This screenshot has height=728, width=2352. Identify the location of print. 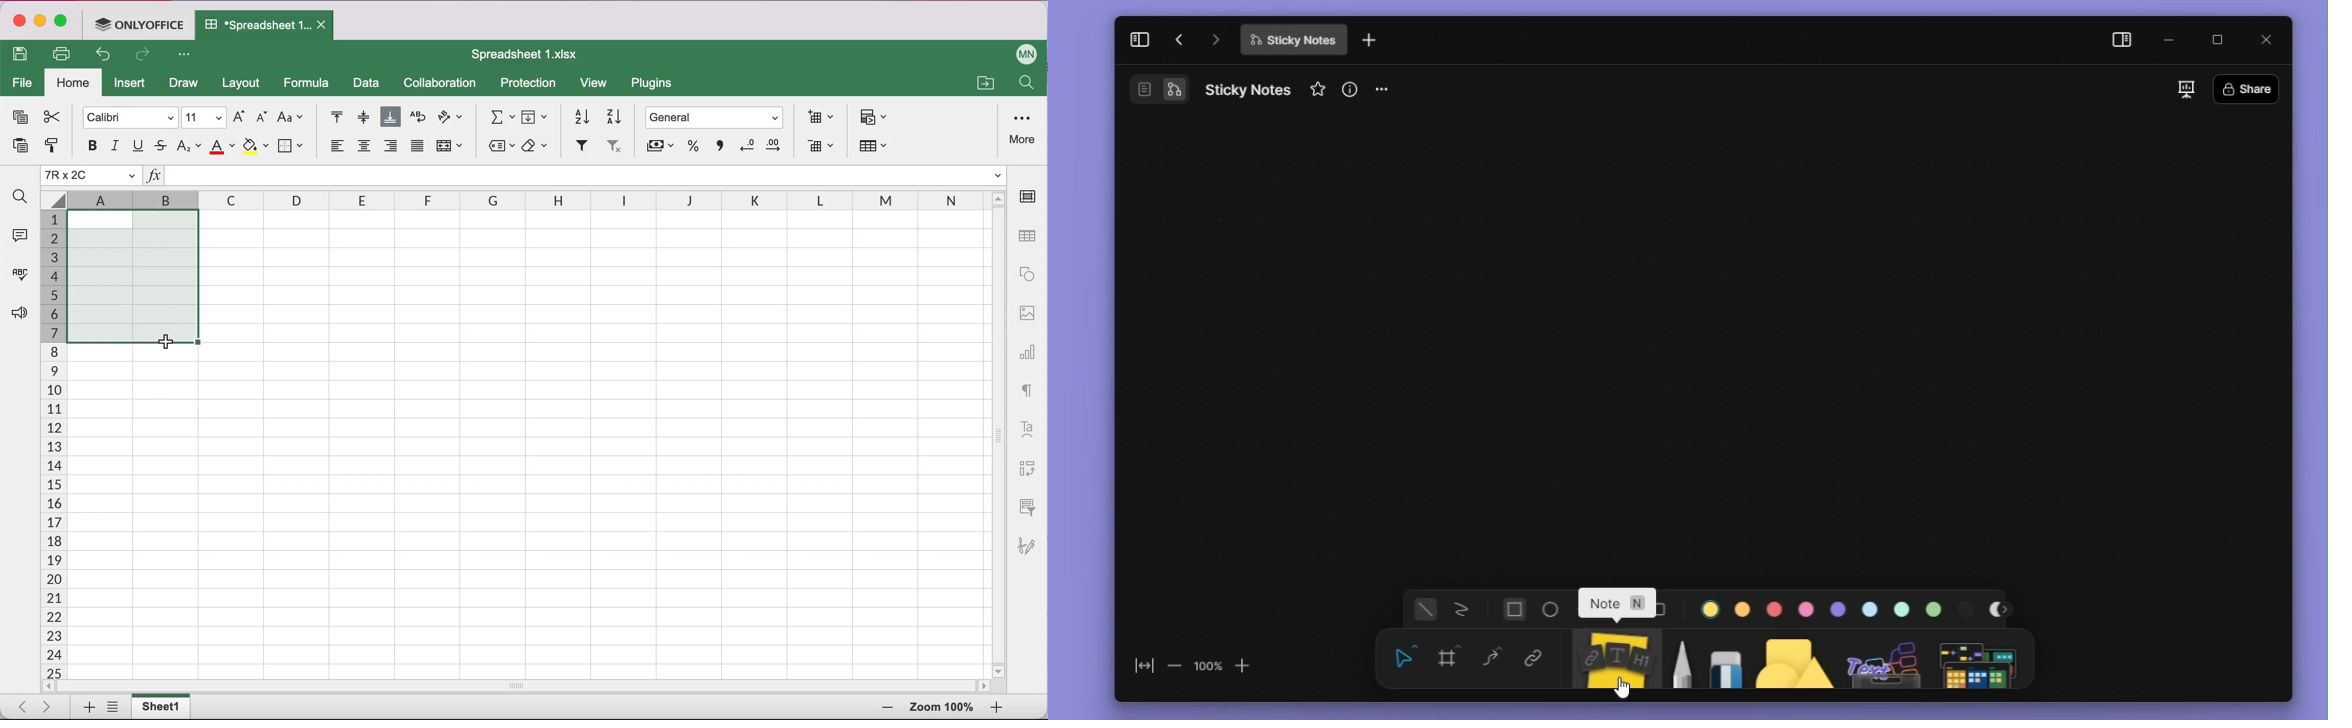
(65, 54).